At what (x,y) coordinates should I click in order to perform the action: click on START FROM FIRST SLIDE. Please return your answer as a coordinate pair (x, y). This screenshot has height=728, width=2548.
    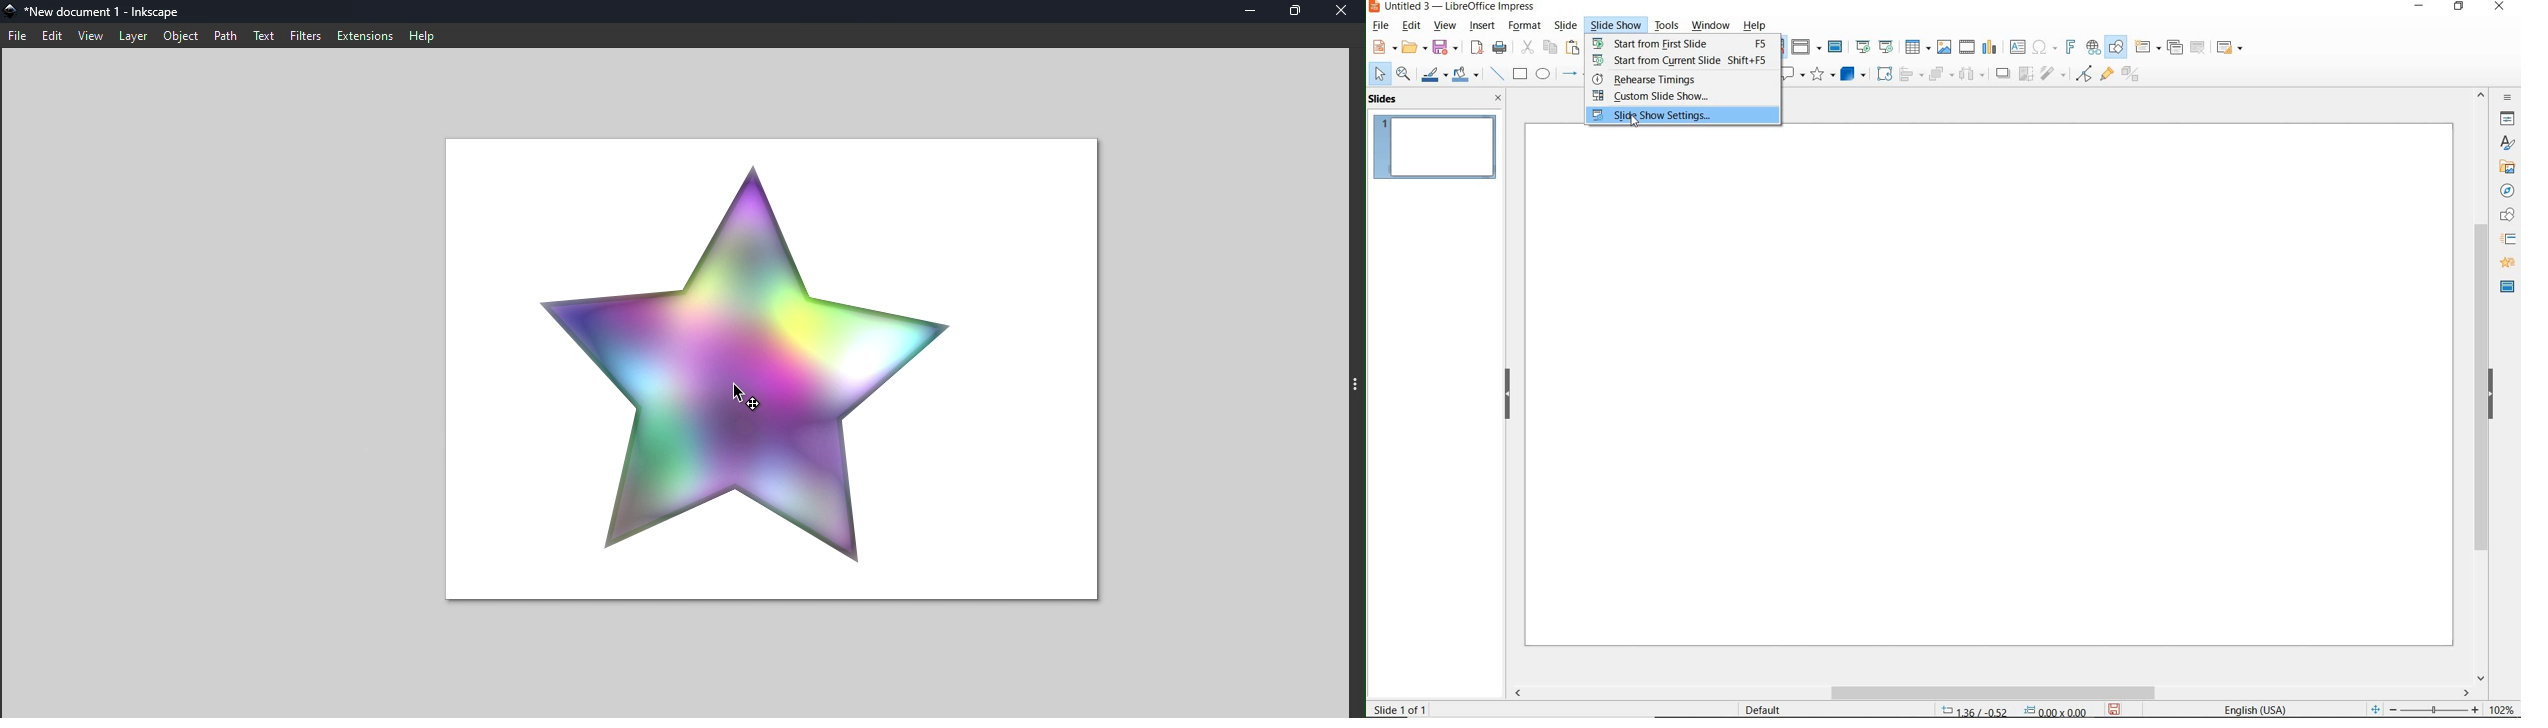
    Looking at the image, I should click on (1863, 47).